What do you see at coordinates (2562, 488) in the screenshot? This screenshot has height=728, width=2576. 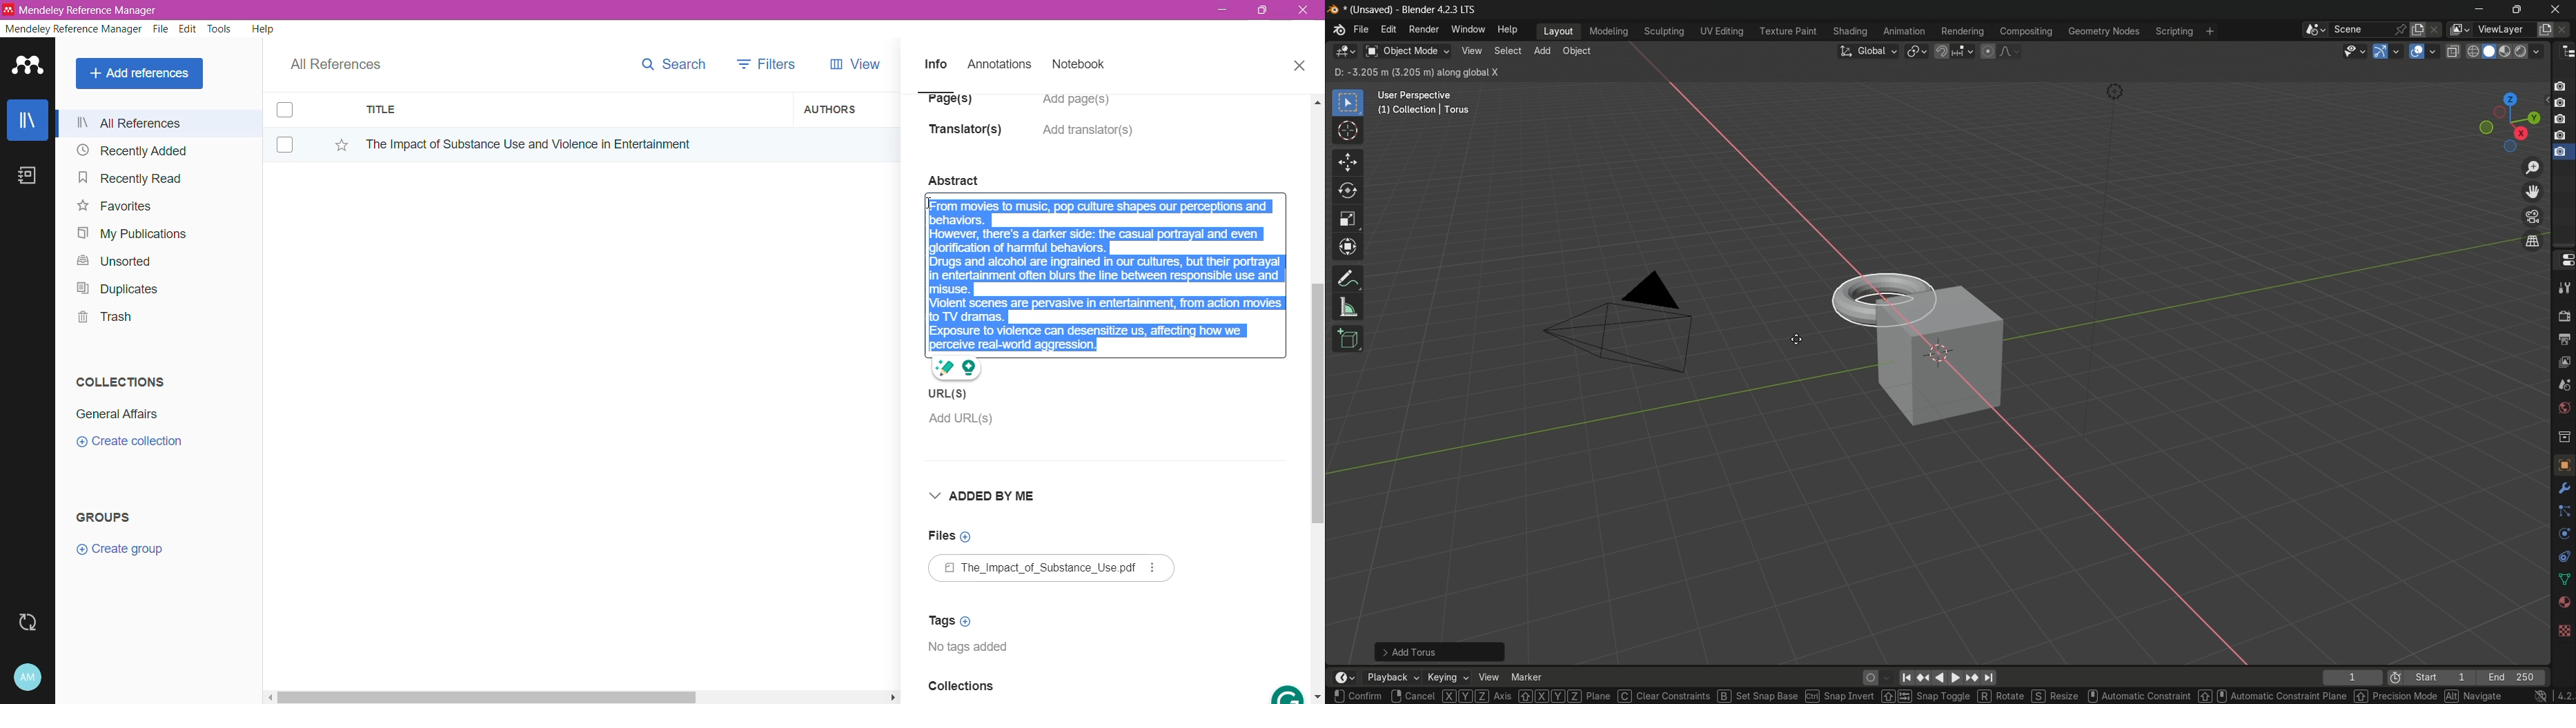 I see `modifier` at bounding box center [2562, 488].